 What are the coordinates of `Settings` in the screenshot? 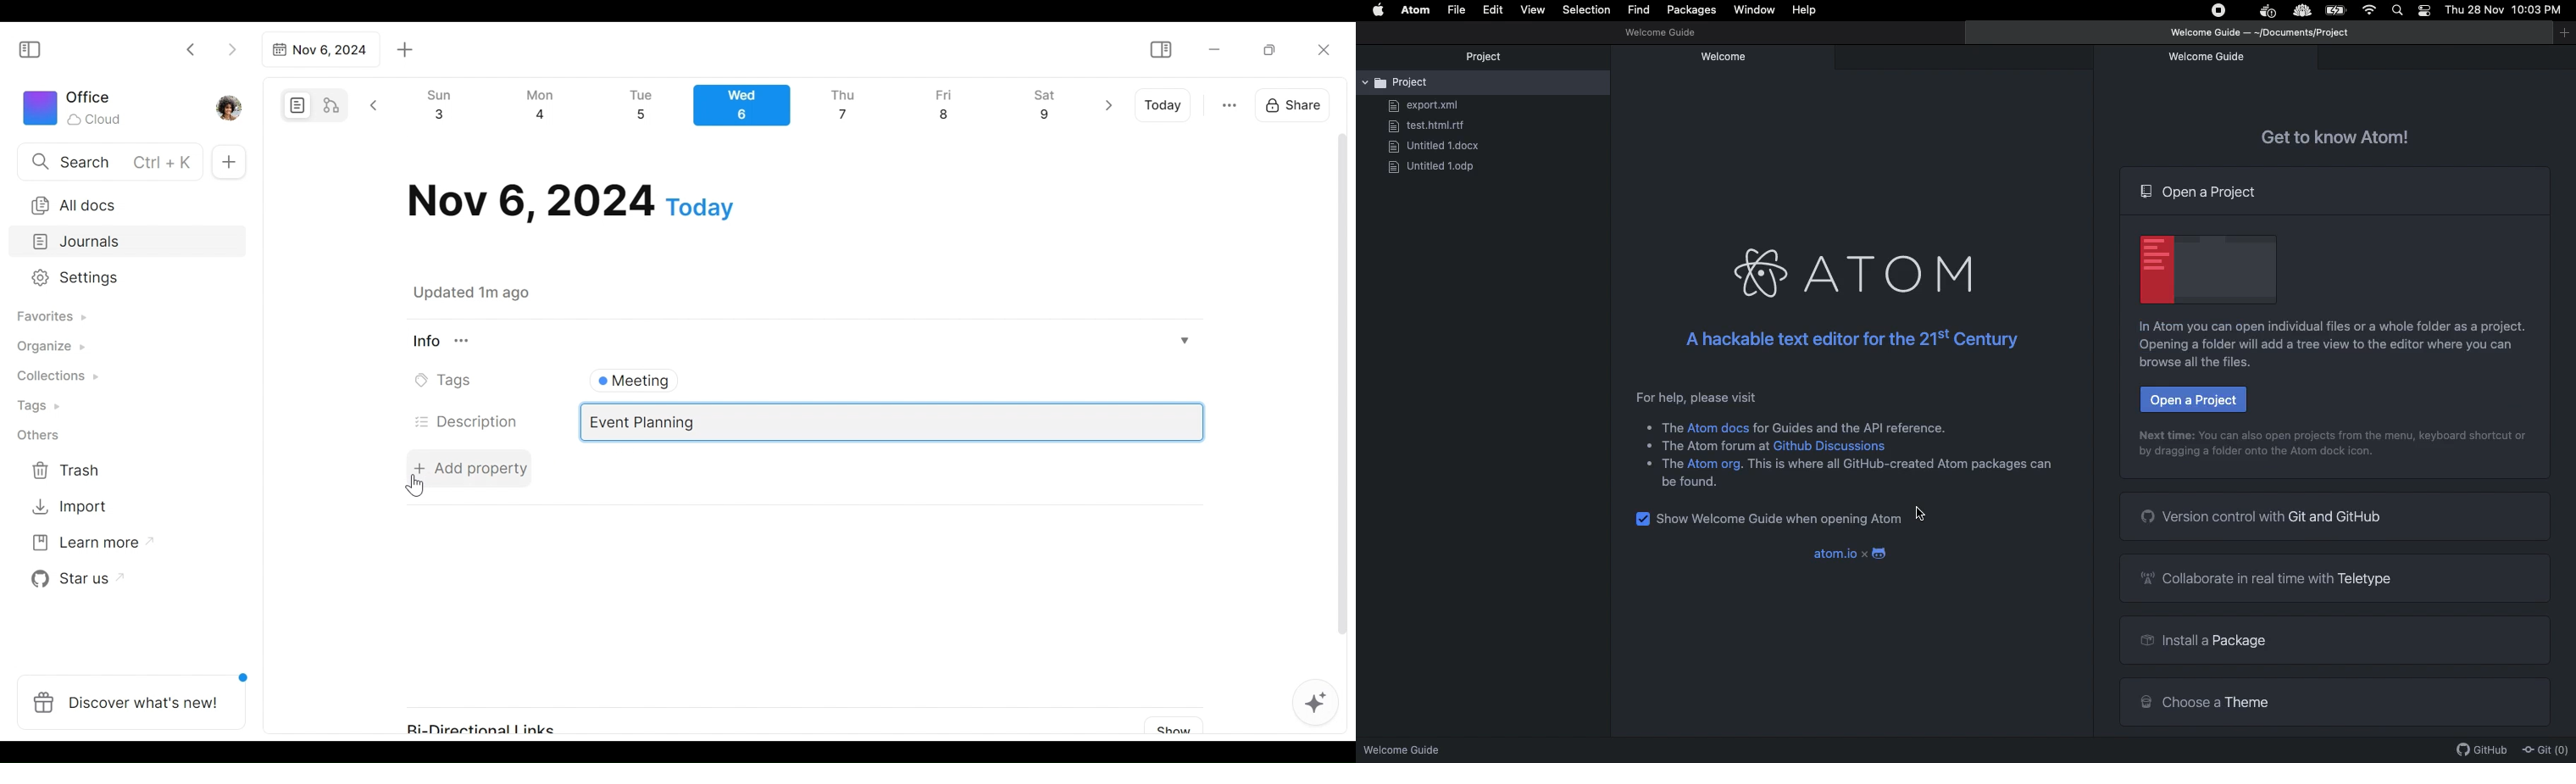 It's located at (117, 278).